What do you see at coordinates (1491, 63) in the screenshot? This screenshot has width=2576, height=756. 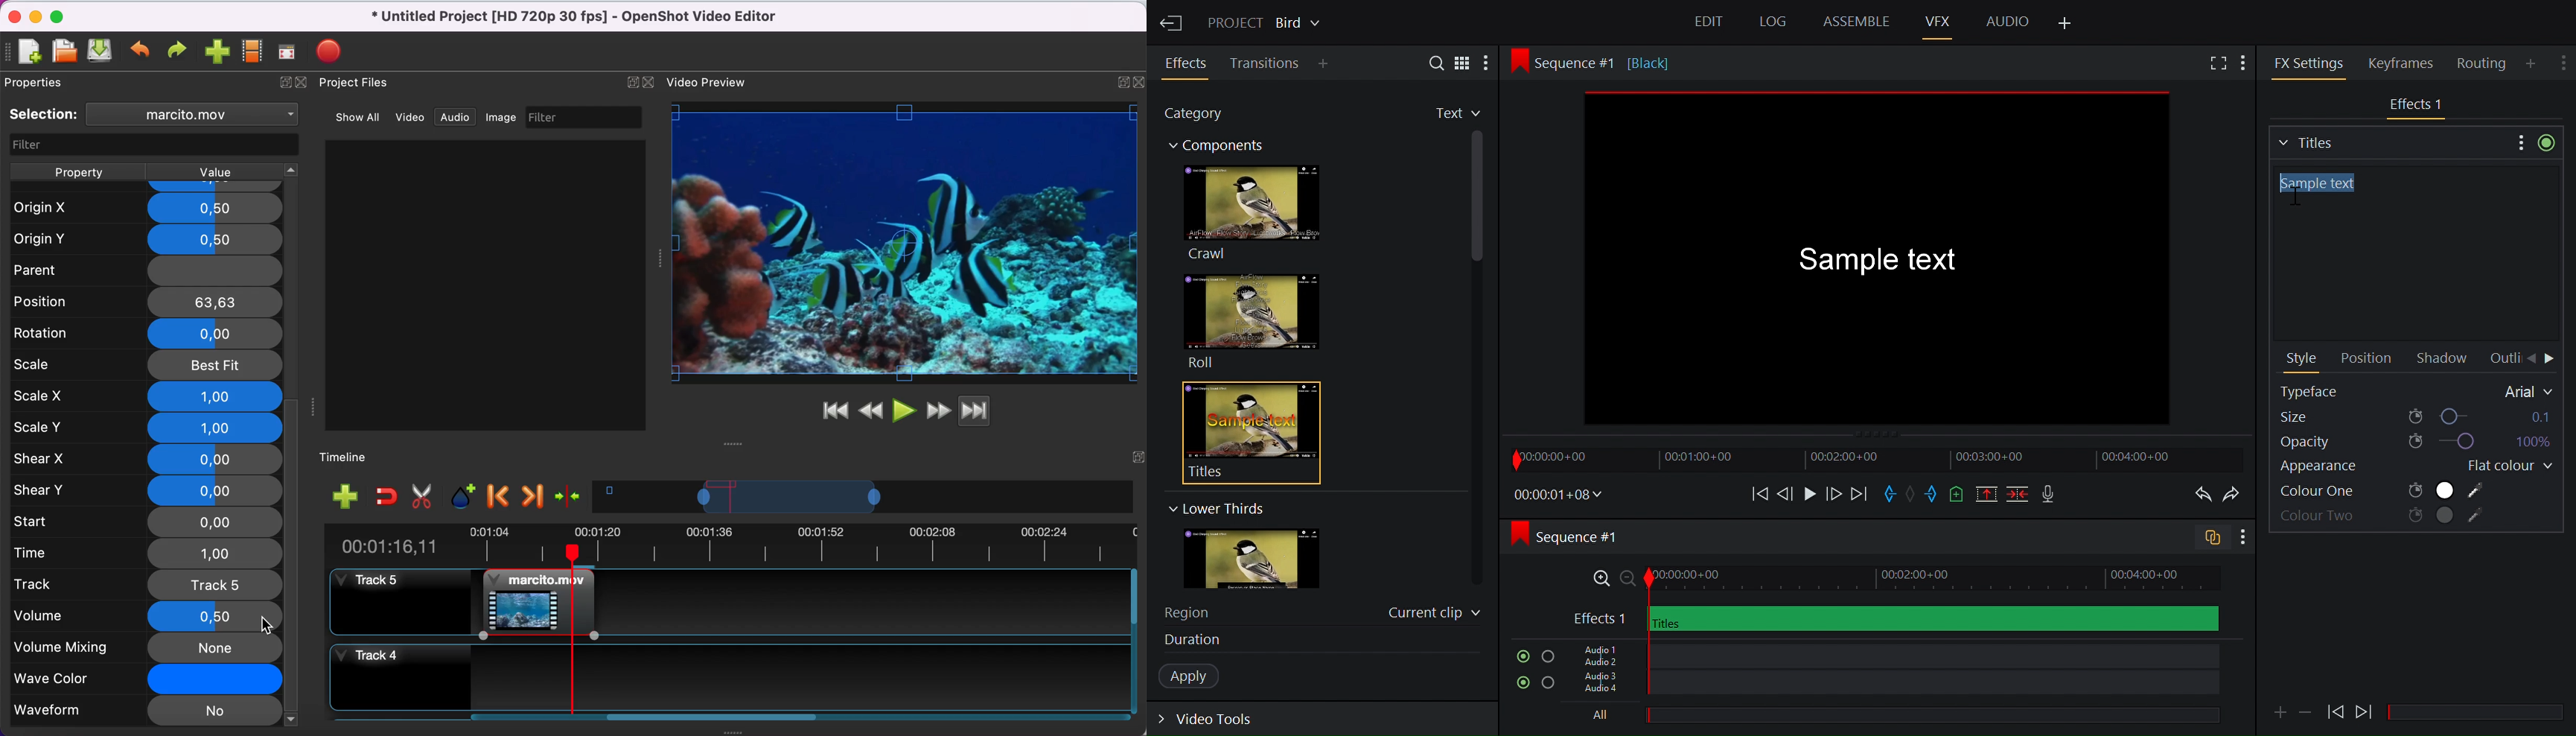 I see `More` at bounding box center [1491, 63].